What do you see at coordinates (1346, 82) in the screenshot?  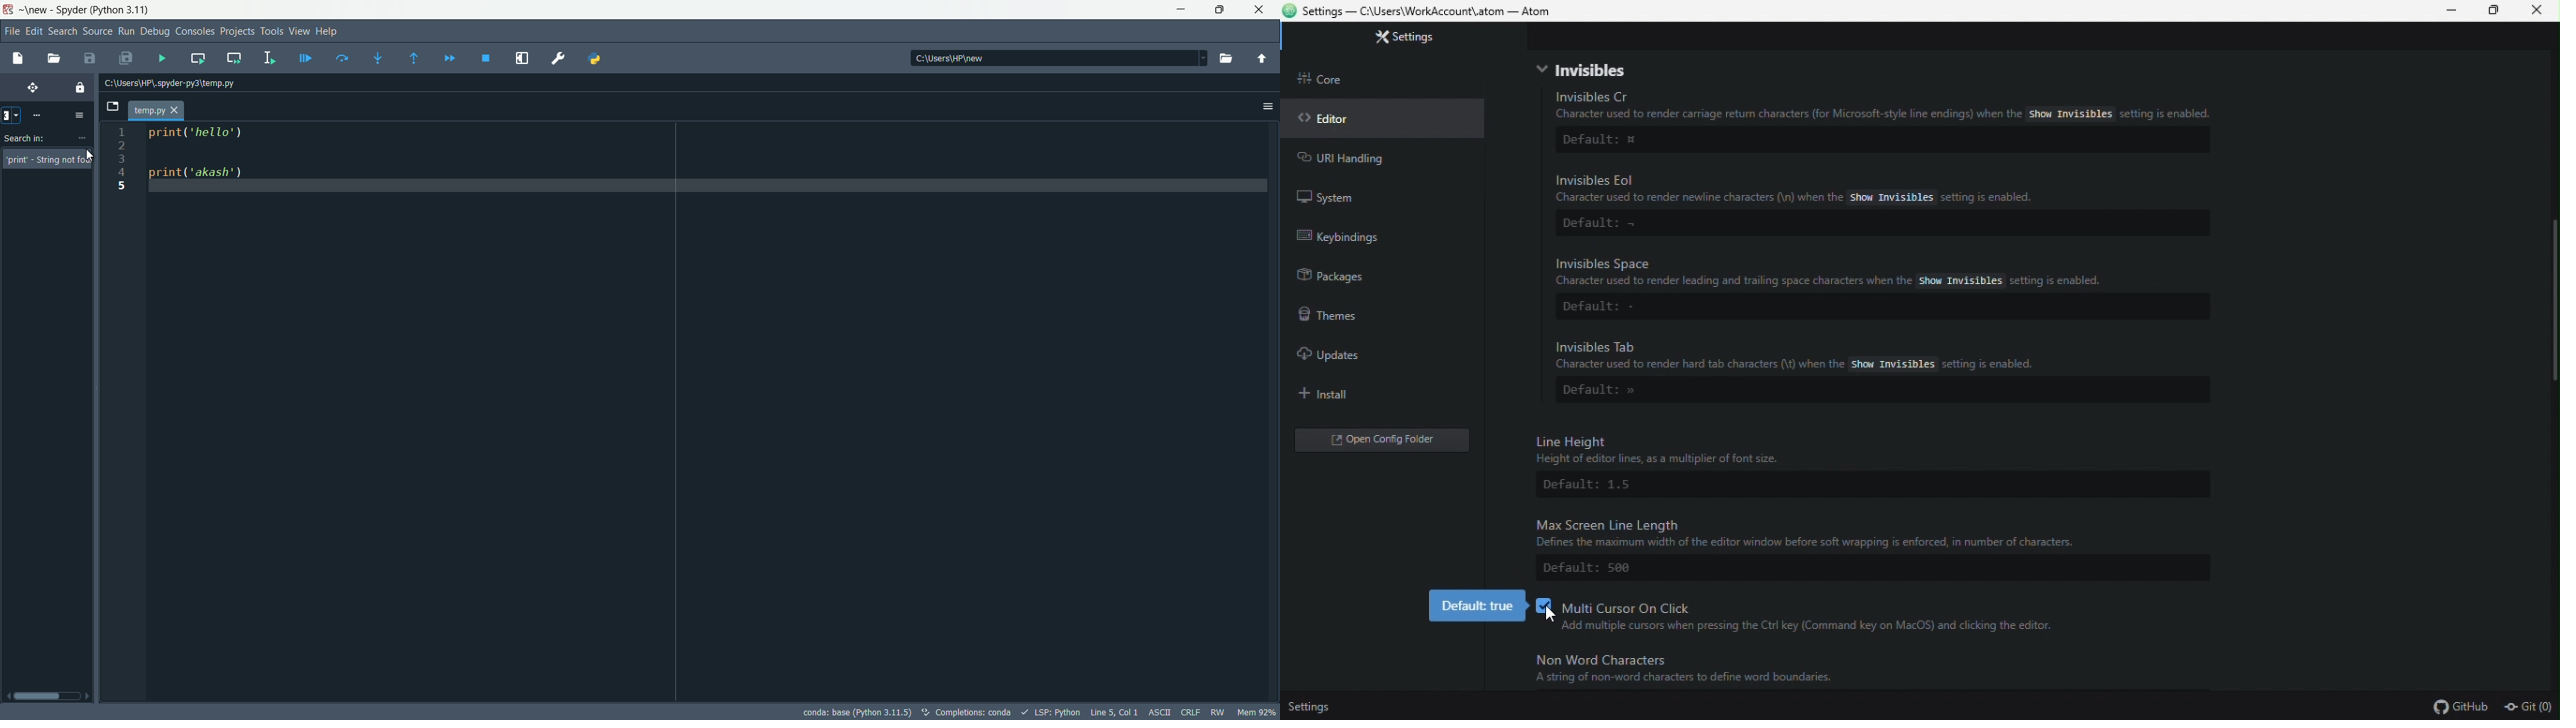 I see `Core` at bounding box center [1346, 82].